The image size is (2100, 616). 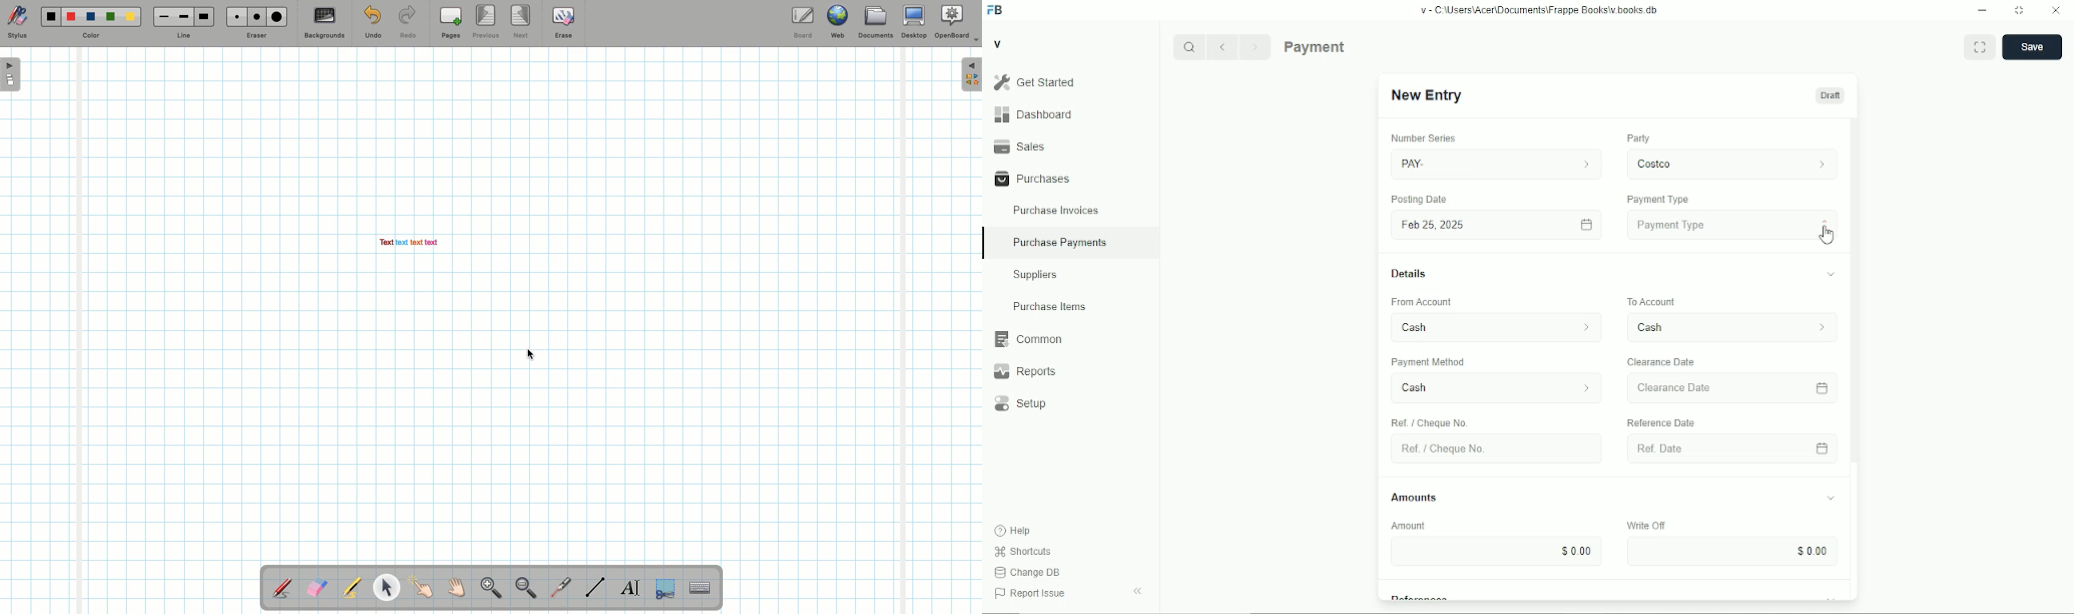 I want to click on Change DB, so click(x=1028, y=573).